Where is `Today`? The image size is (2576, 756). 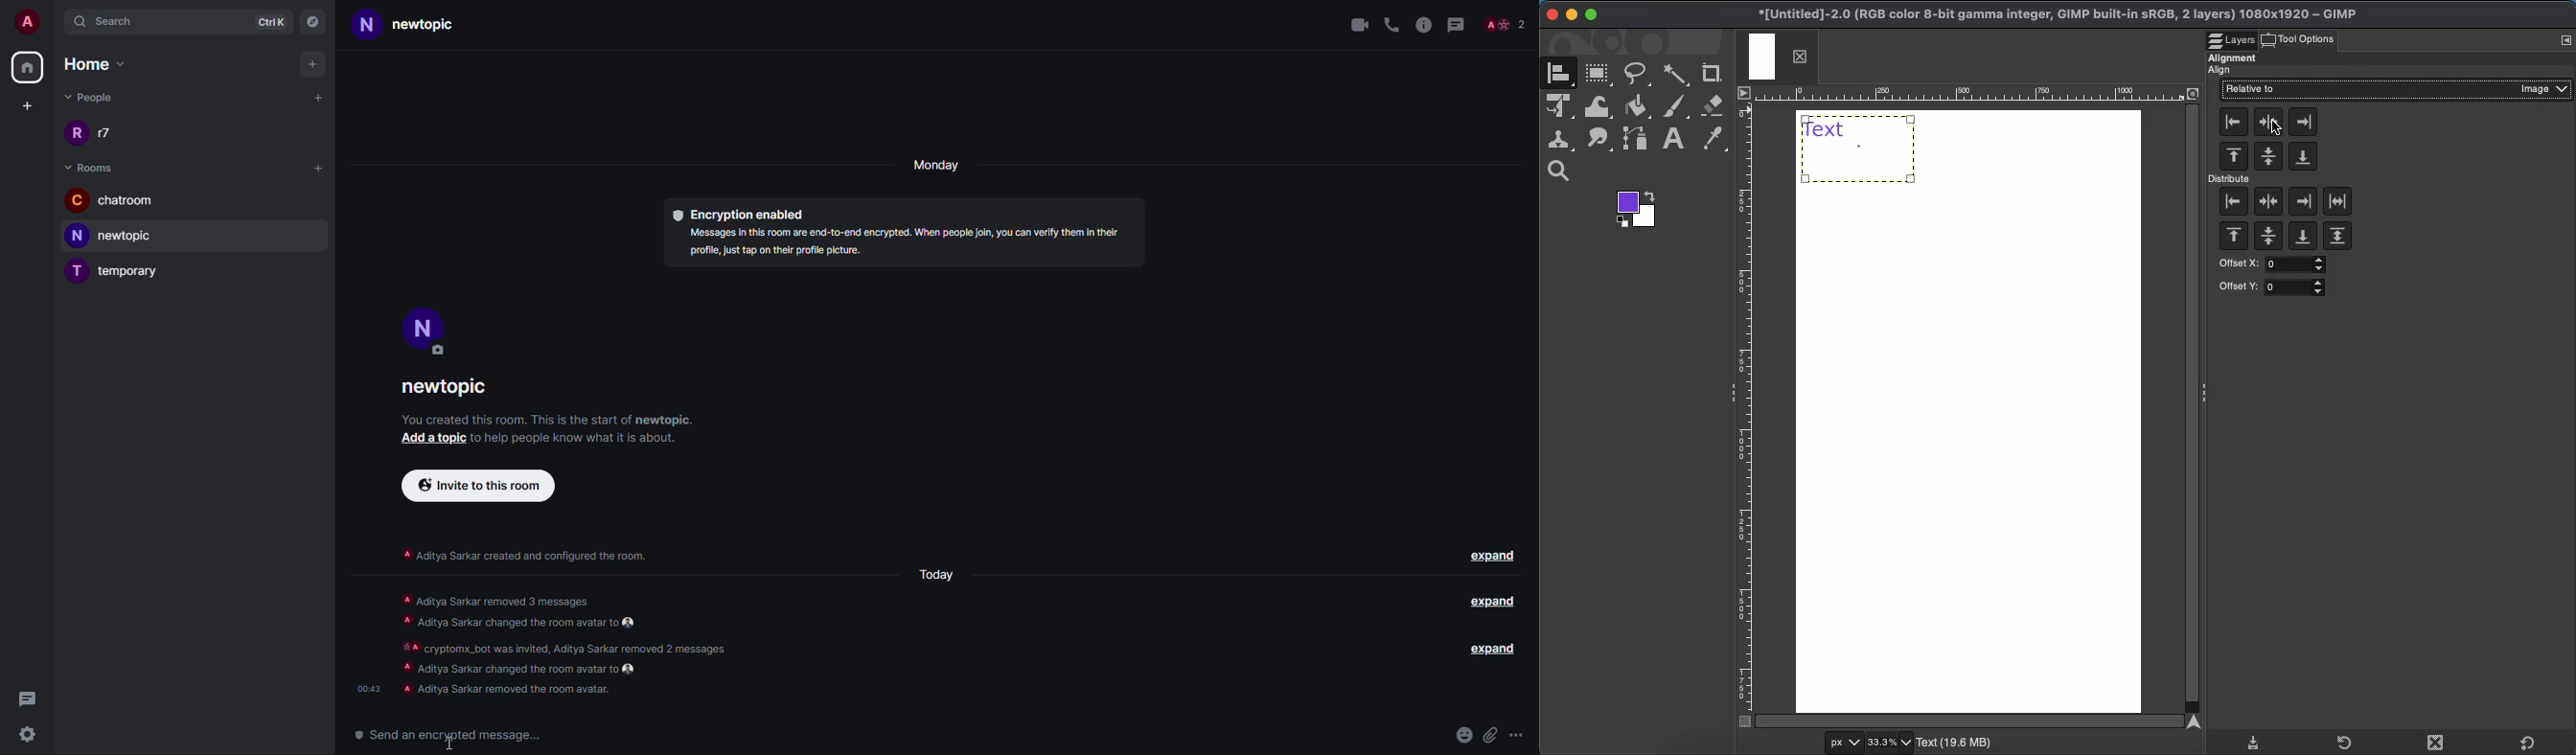 Today is located at coordinates (935, 575).